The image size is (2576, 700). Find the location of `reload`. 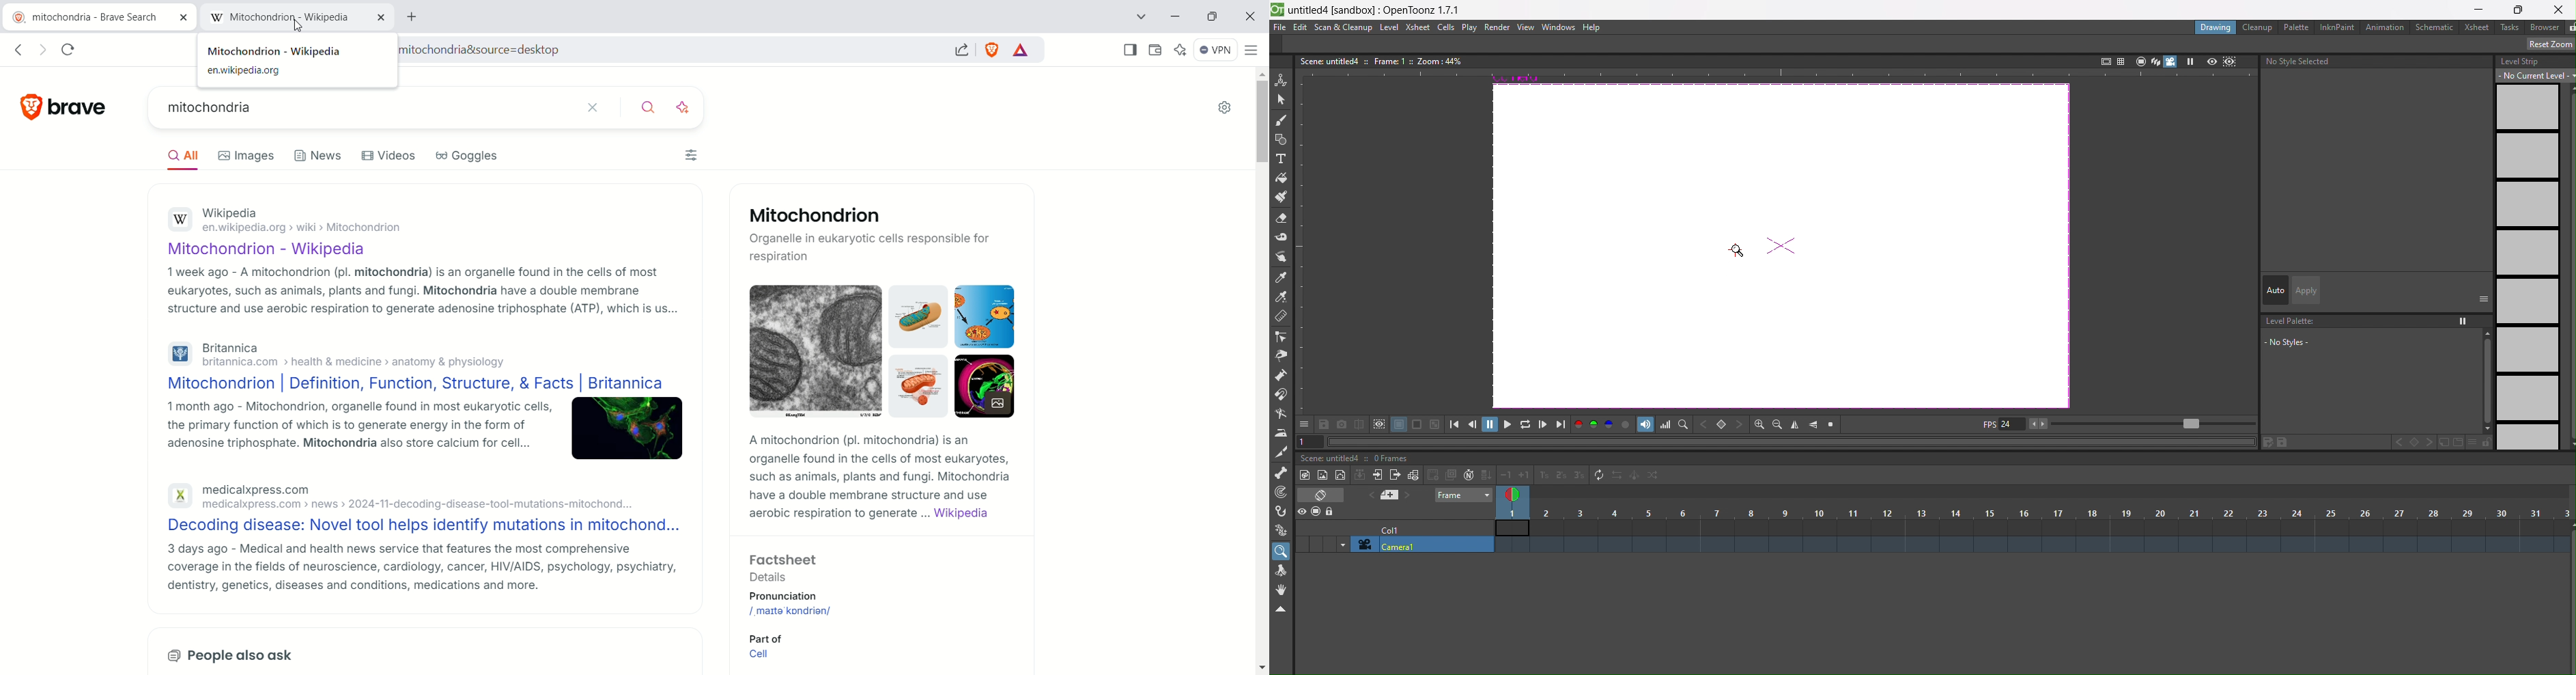

reload is located at coordinates (69, 49).